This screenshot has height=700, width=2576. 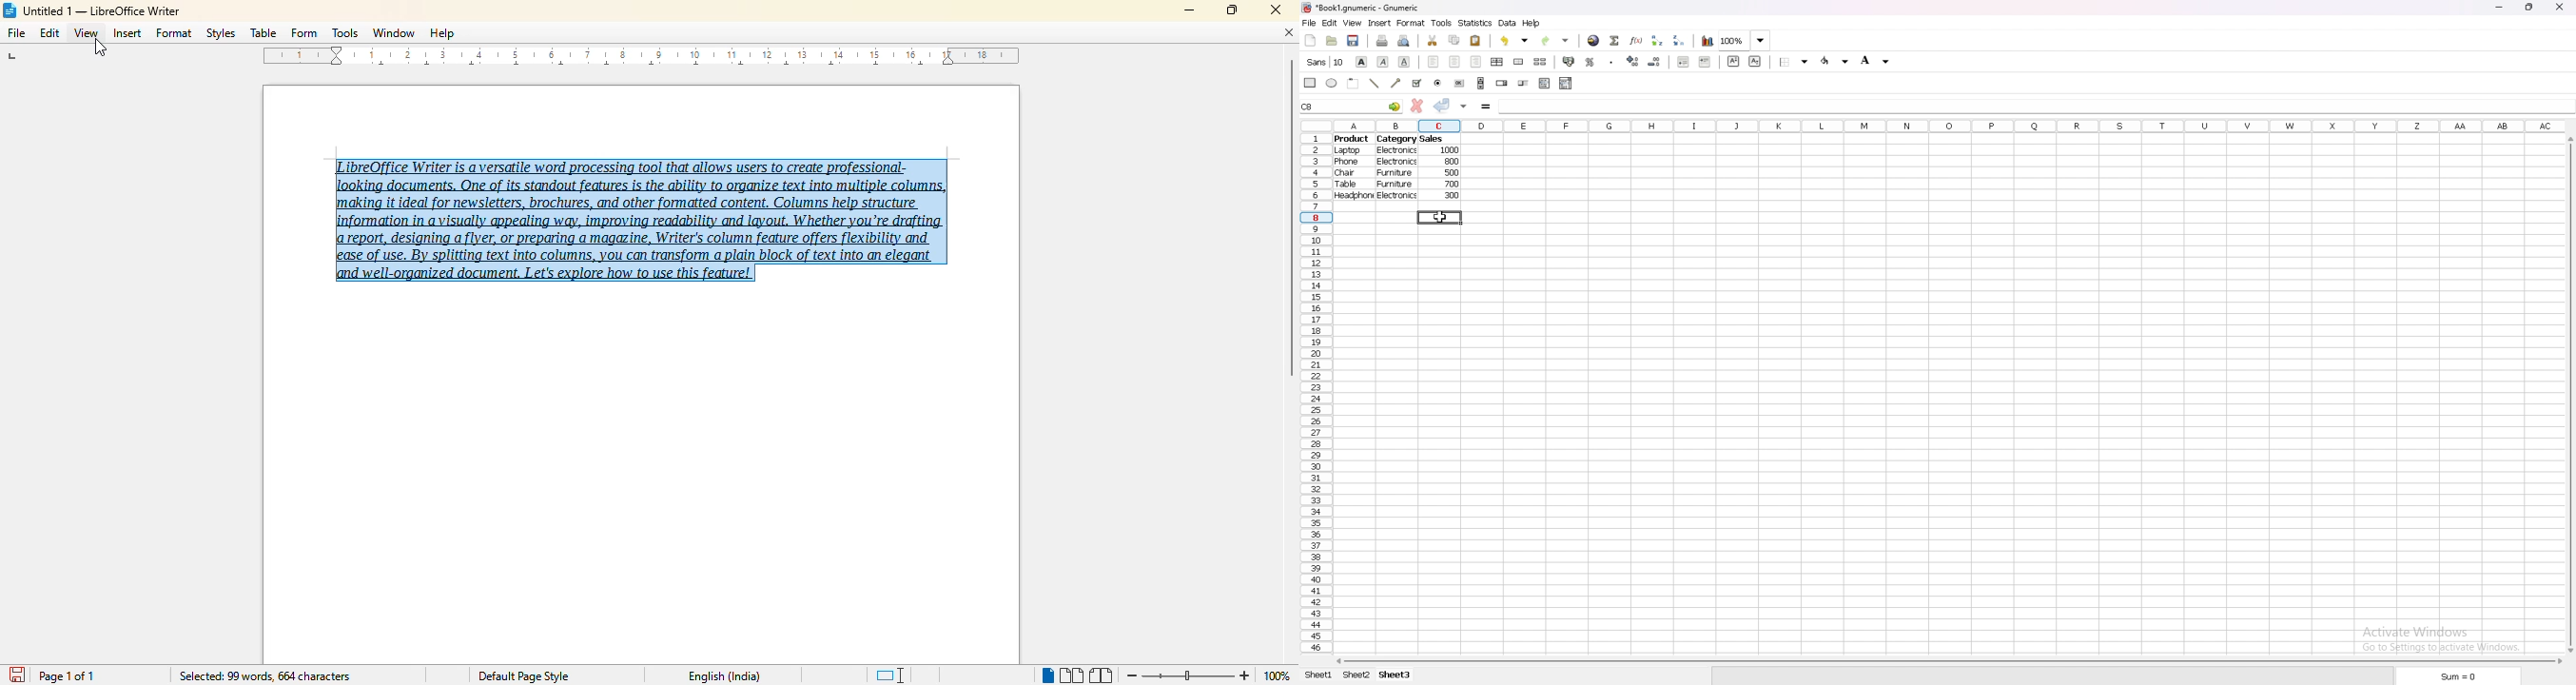 I want to click on save document, so click(x=18, y=674).